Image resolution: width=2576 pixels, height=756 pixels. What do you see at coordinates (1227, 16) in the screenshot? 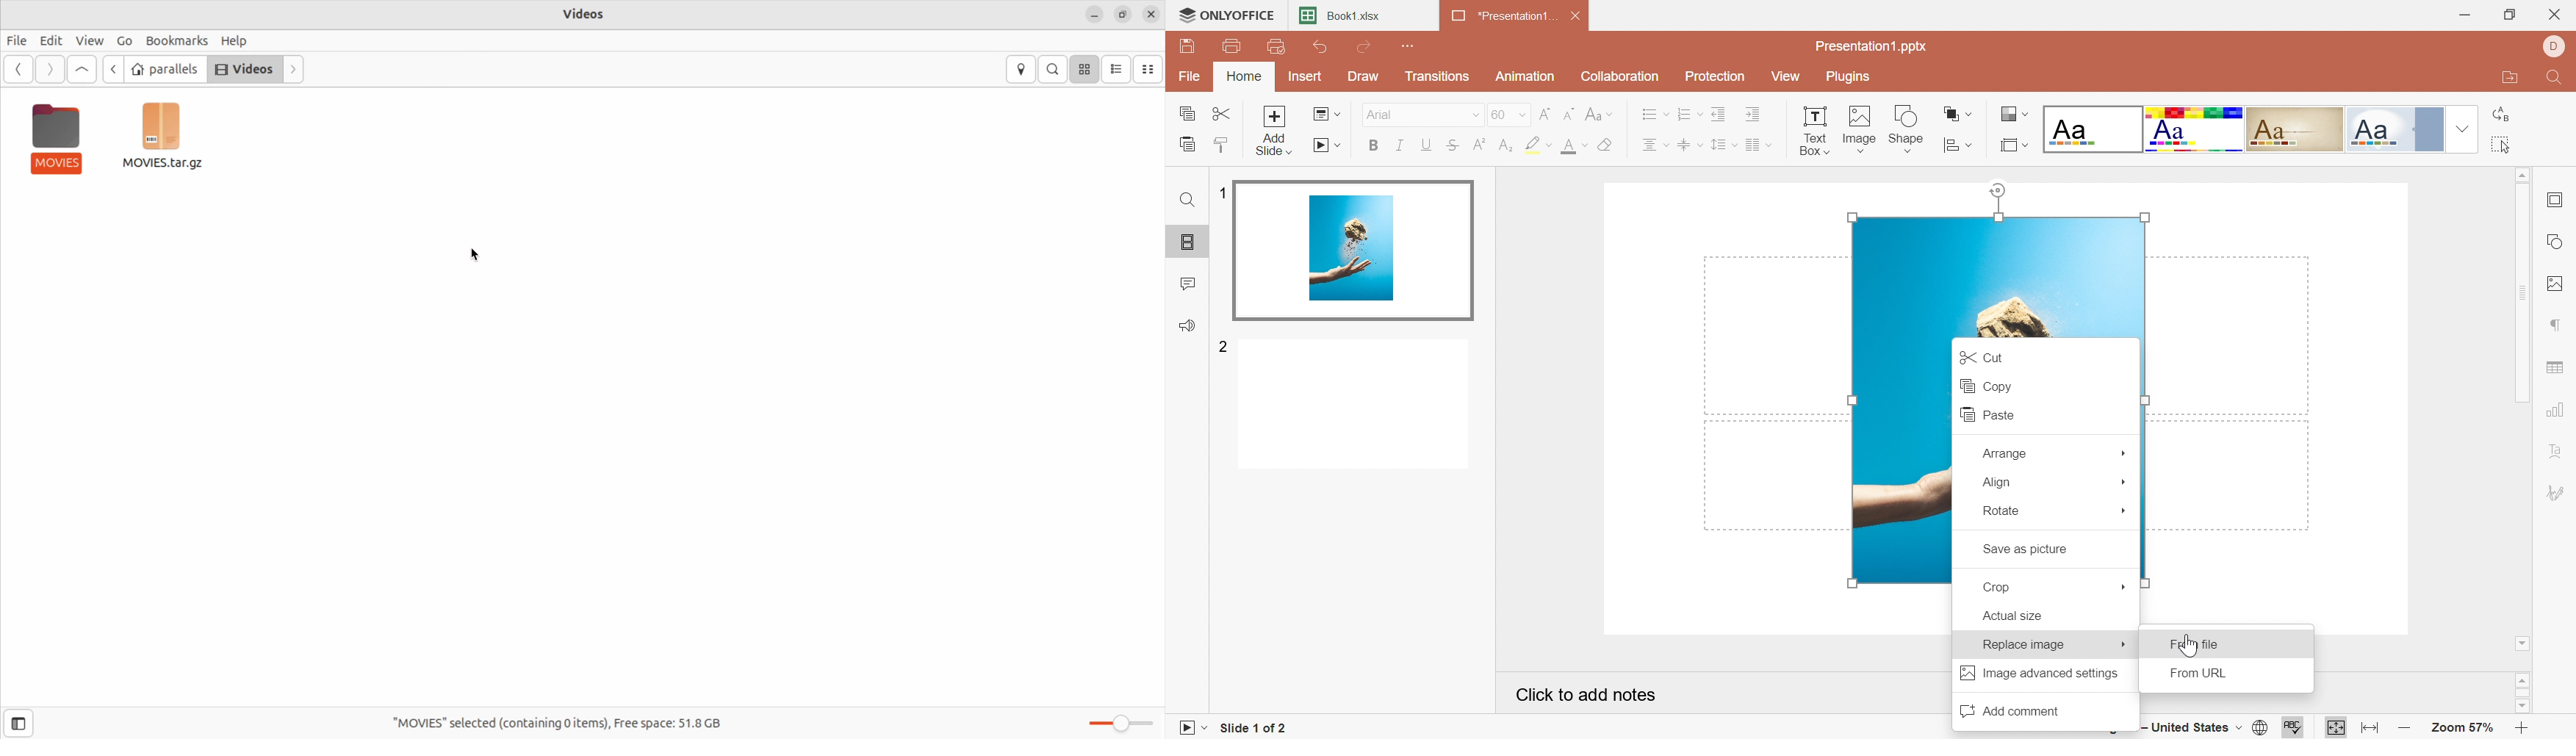
I see `ONLYOFFICE` at bounding box center [1227, 16].